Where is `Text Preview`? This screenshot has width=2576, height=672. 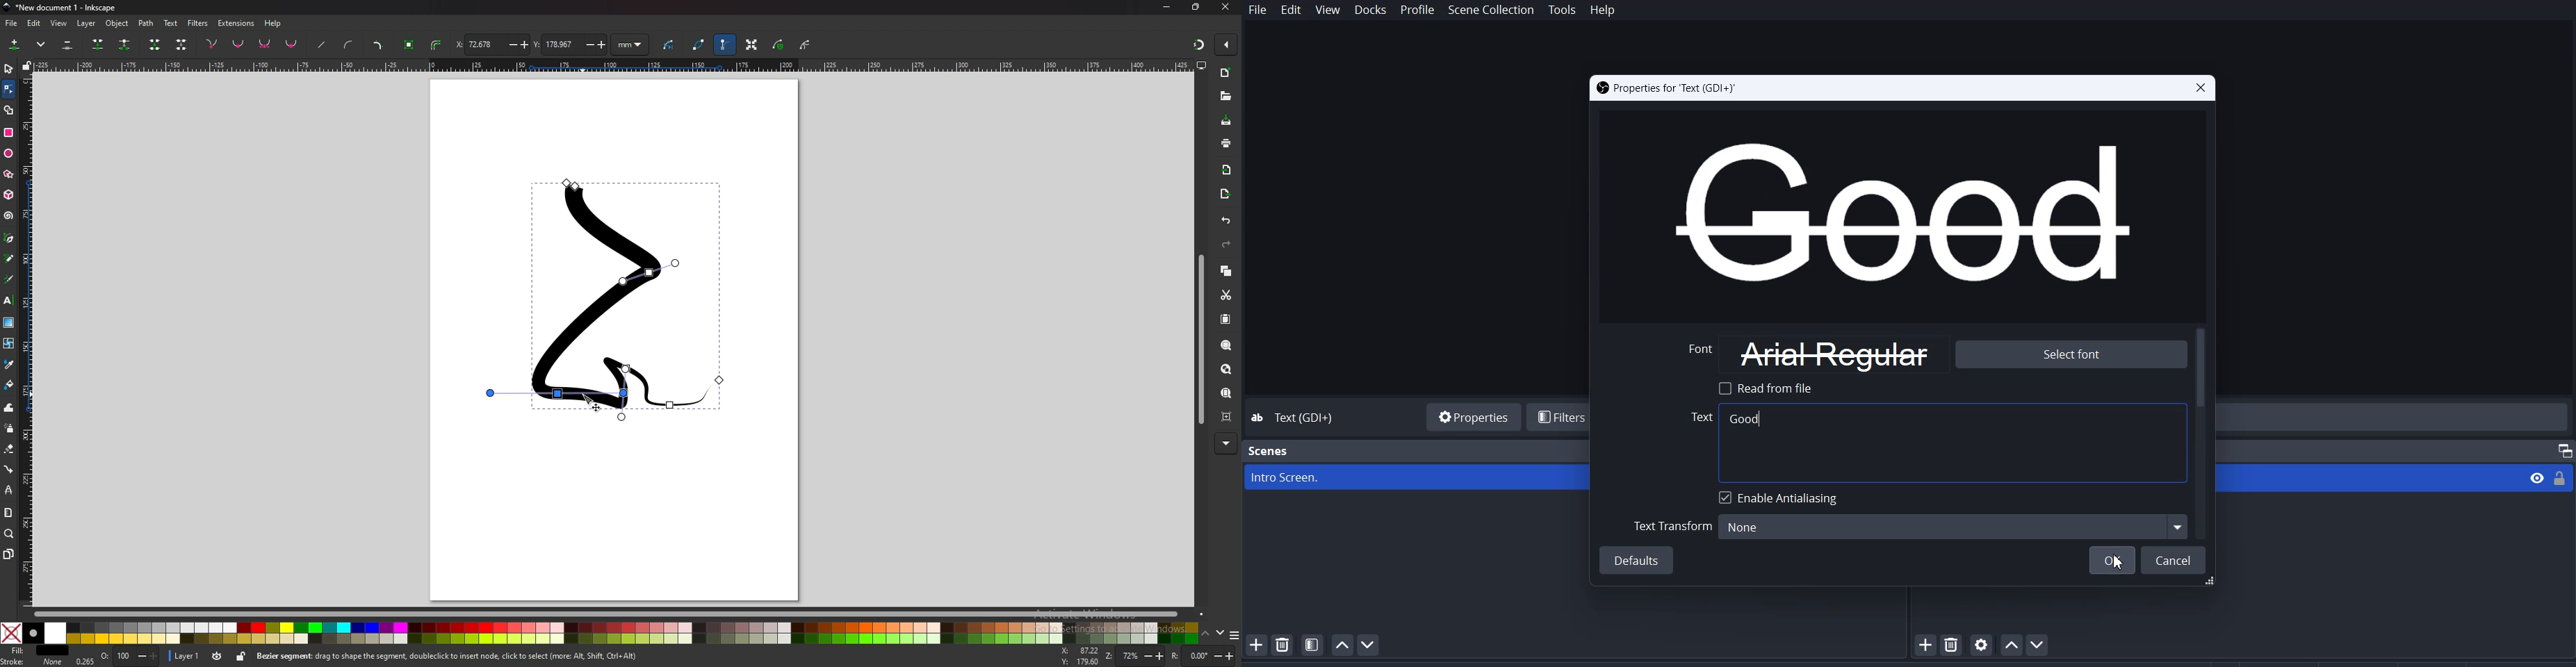
Text Preview is located at coordinates (1900, 214).